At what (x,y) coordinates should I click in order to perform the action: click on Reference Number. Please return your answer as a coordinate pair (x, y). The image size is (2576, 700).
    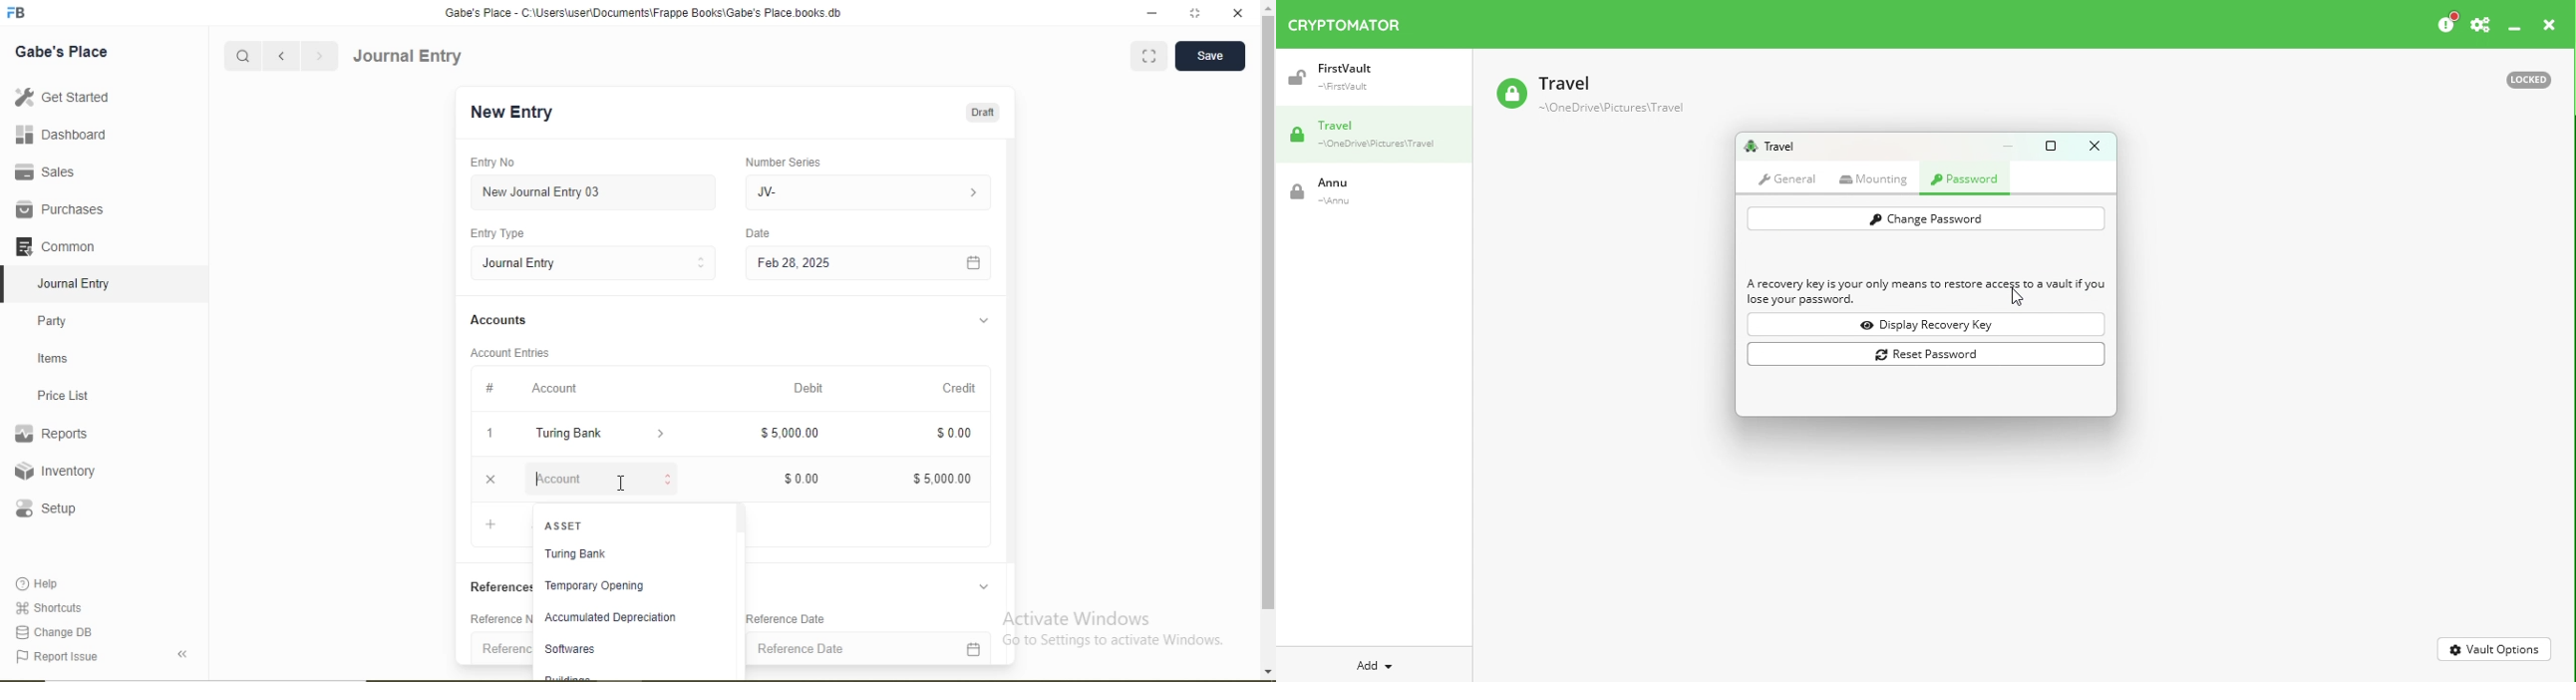
    Looking at the image, I should click on (501, 618).